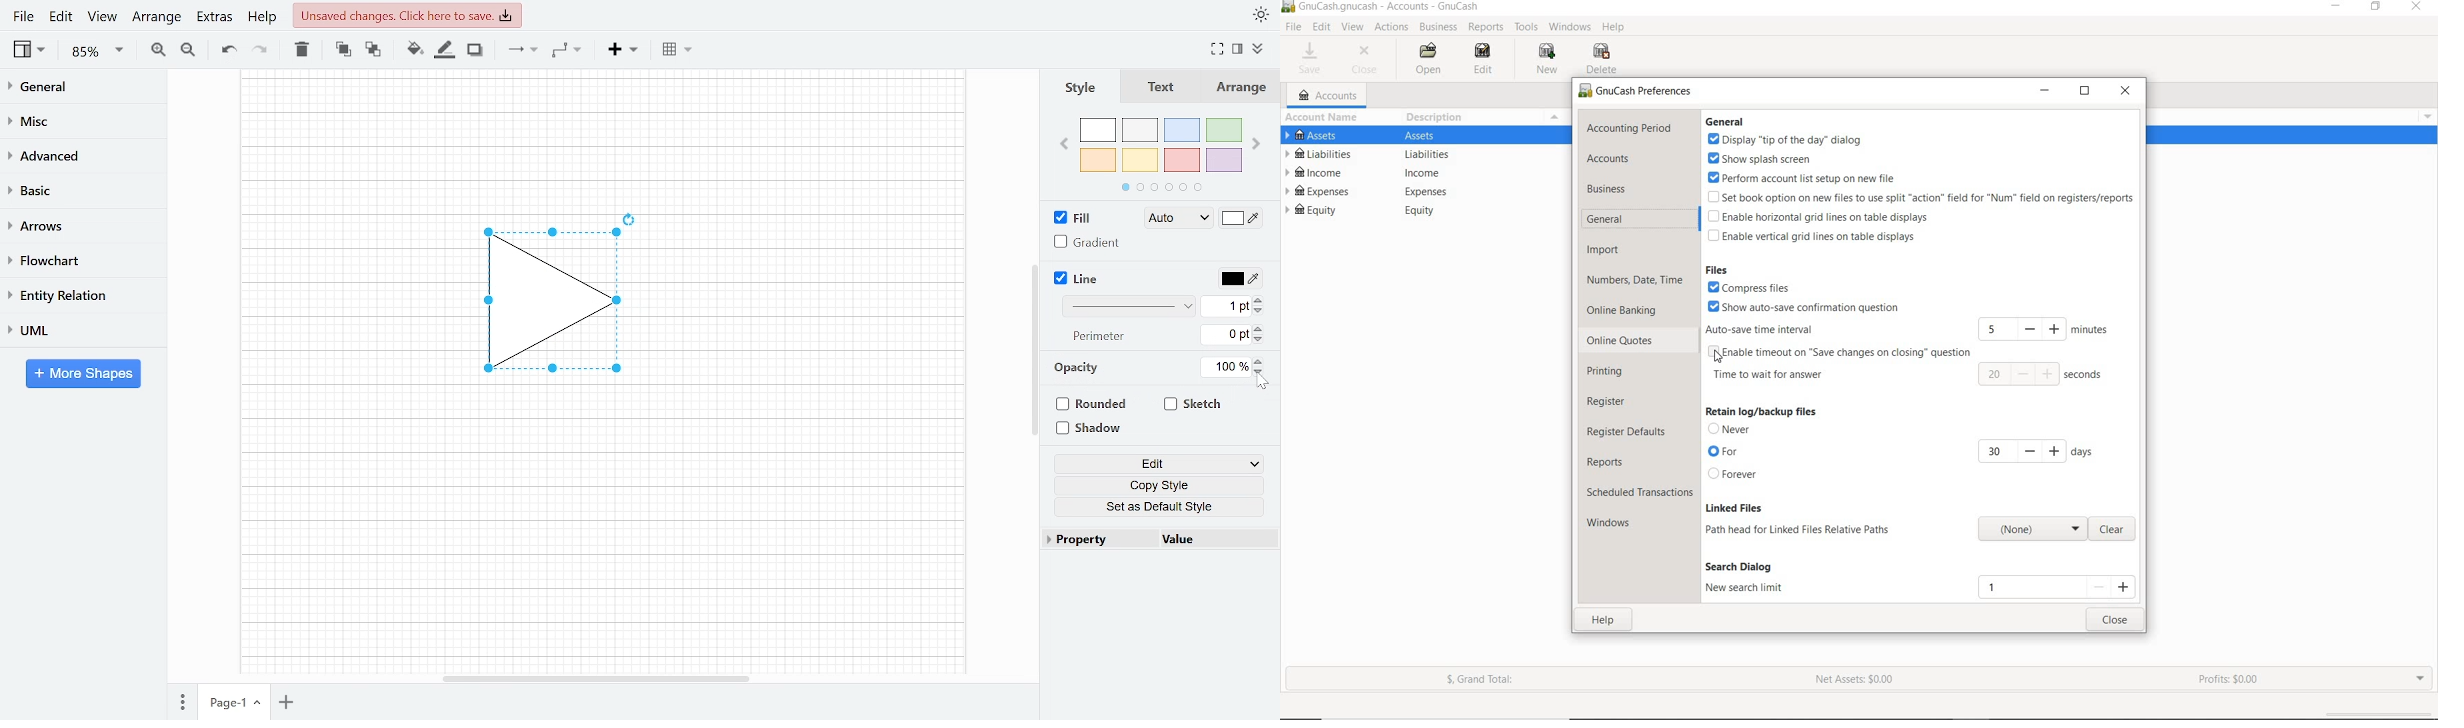  Describe the element at coordinates (1225, 131) in the screenshot. I see `green` at that location.